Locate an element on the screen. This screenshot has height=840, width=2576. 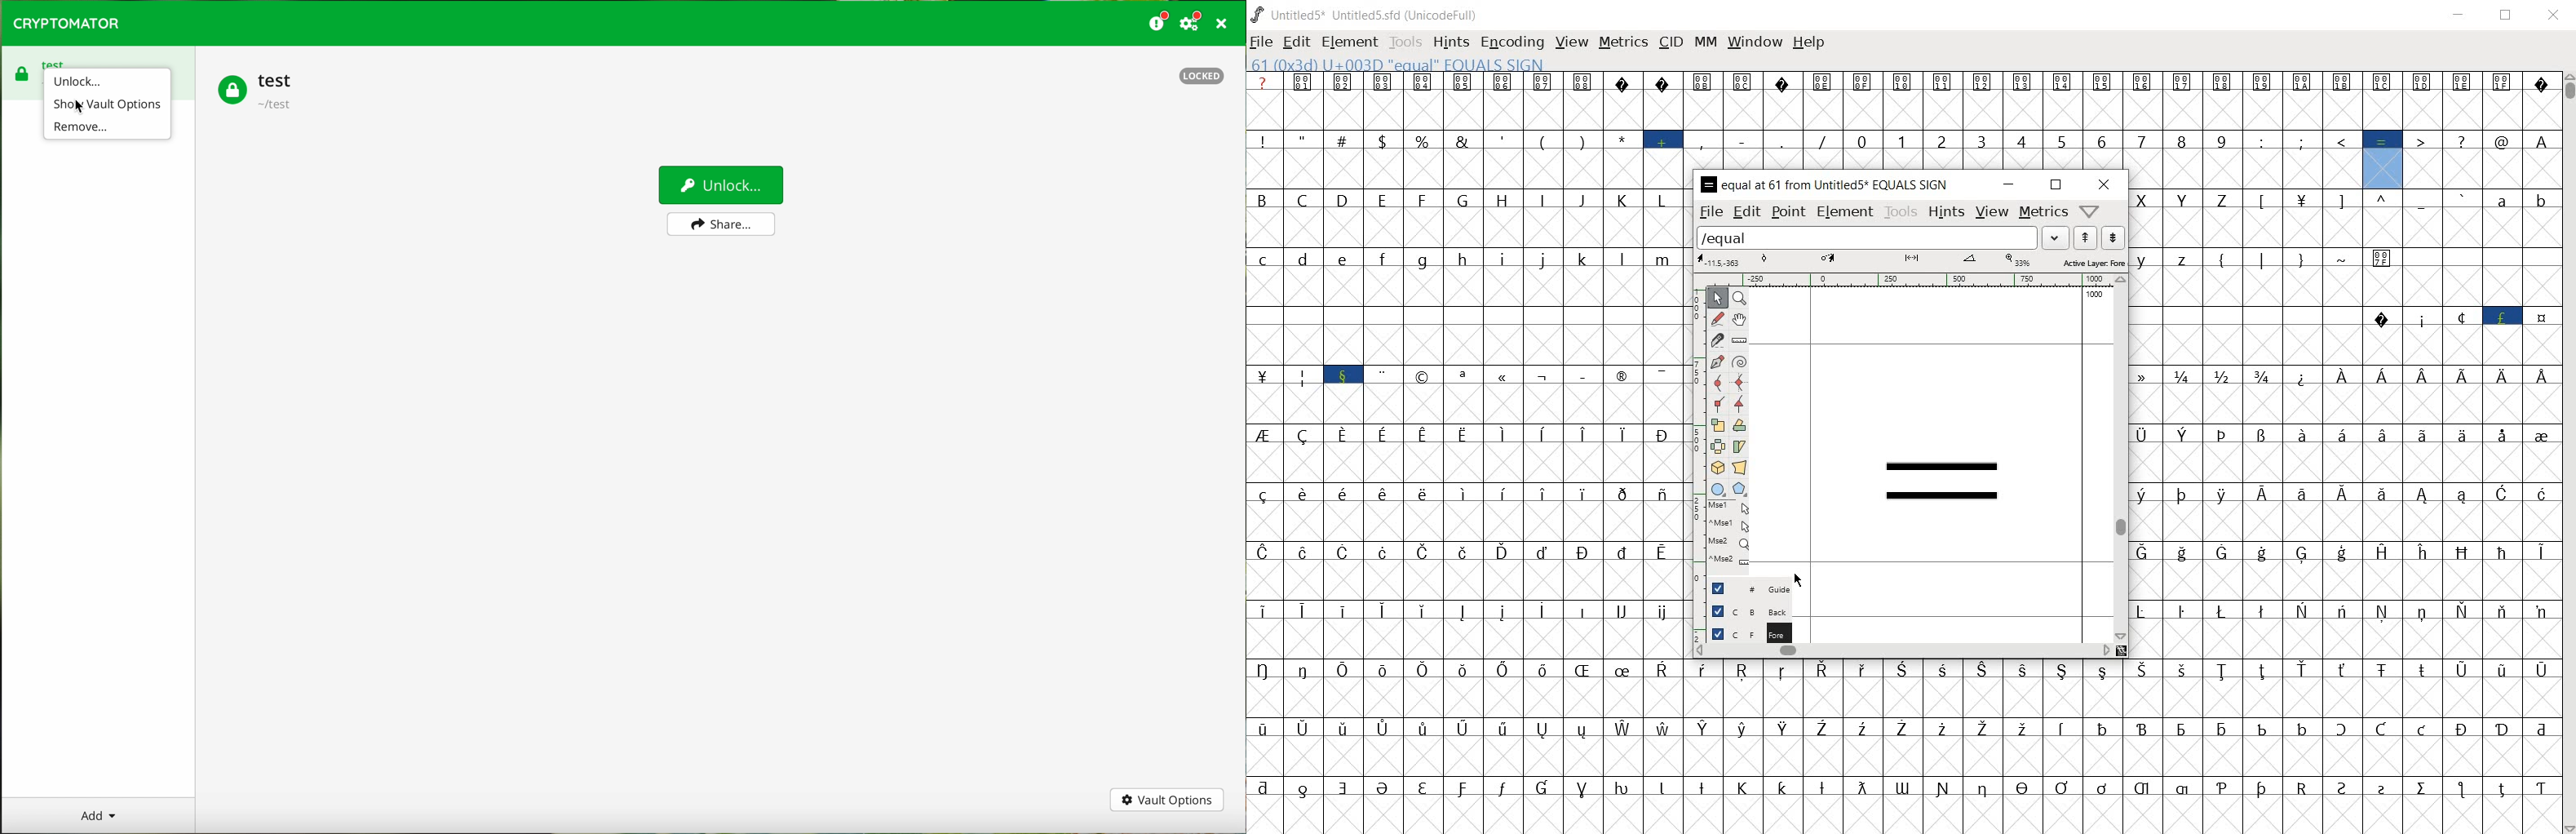
active layer is located at coordinates (1912, 261).